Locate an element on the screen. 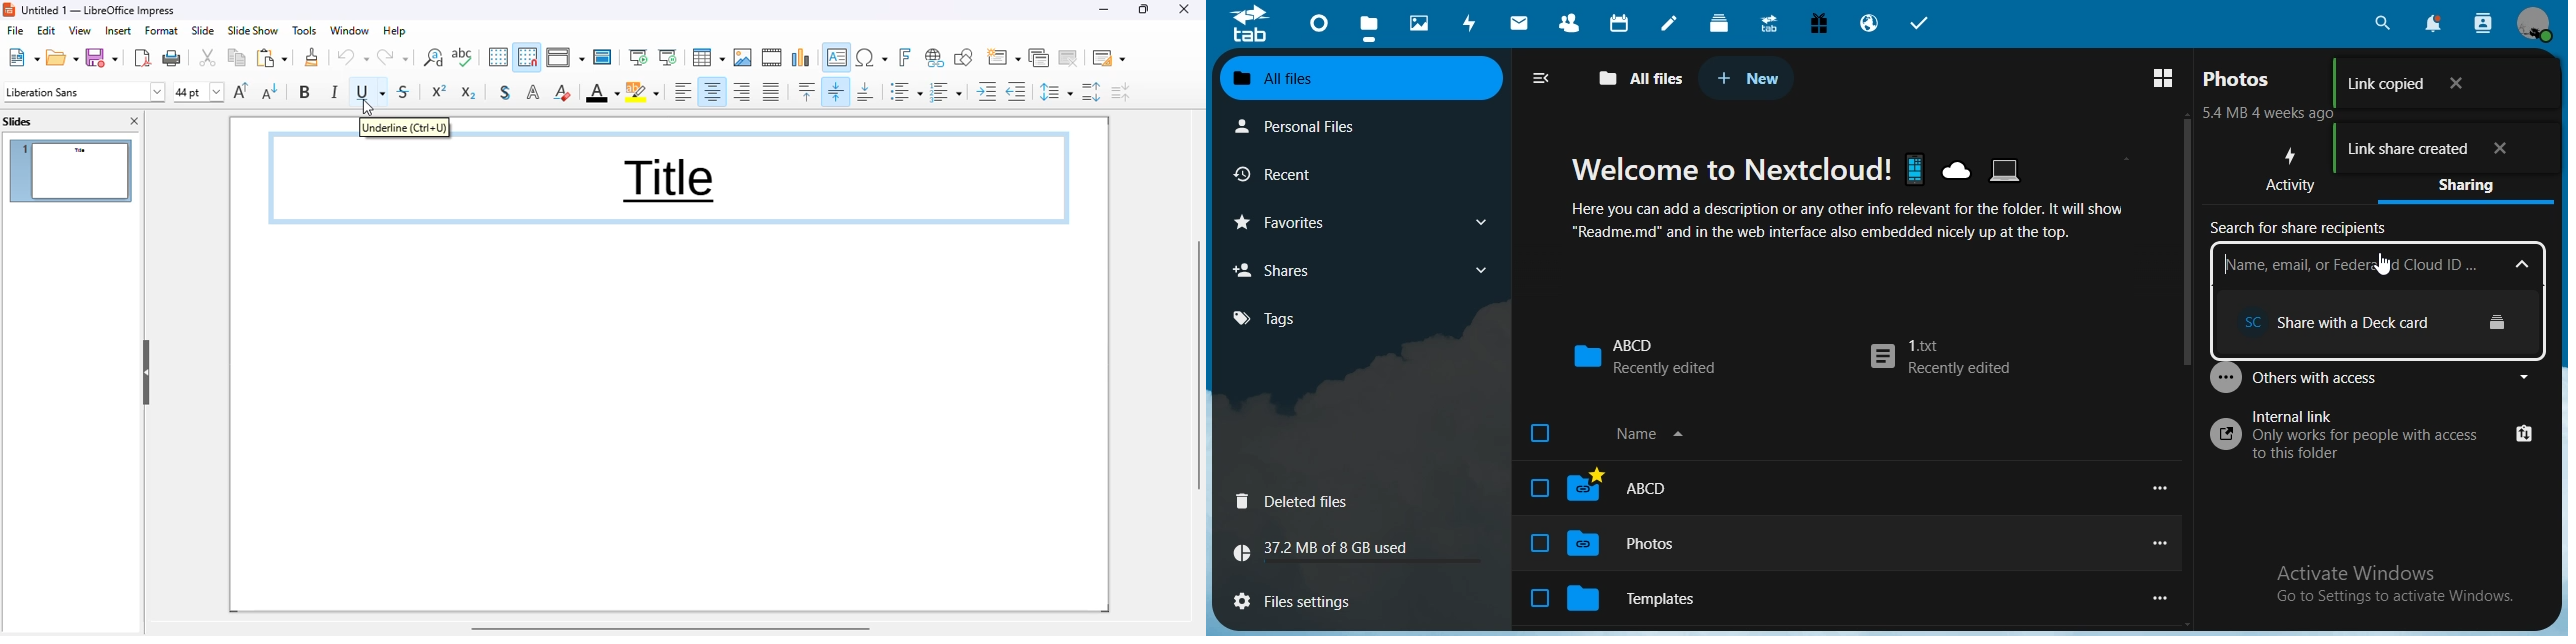 The width and height of the screenshot is (2576, 644). increase indent is located at coordinates (988, 92).